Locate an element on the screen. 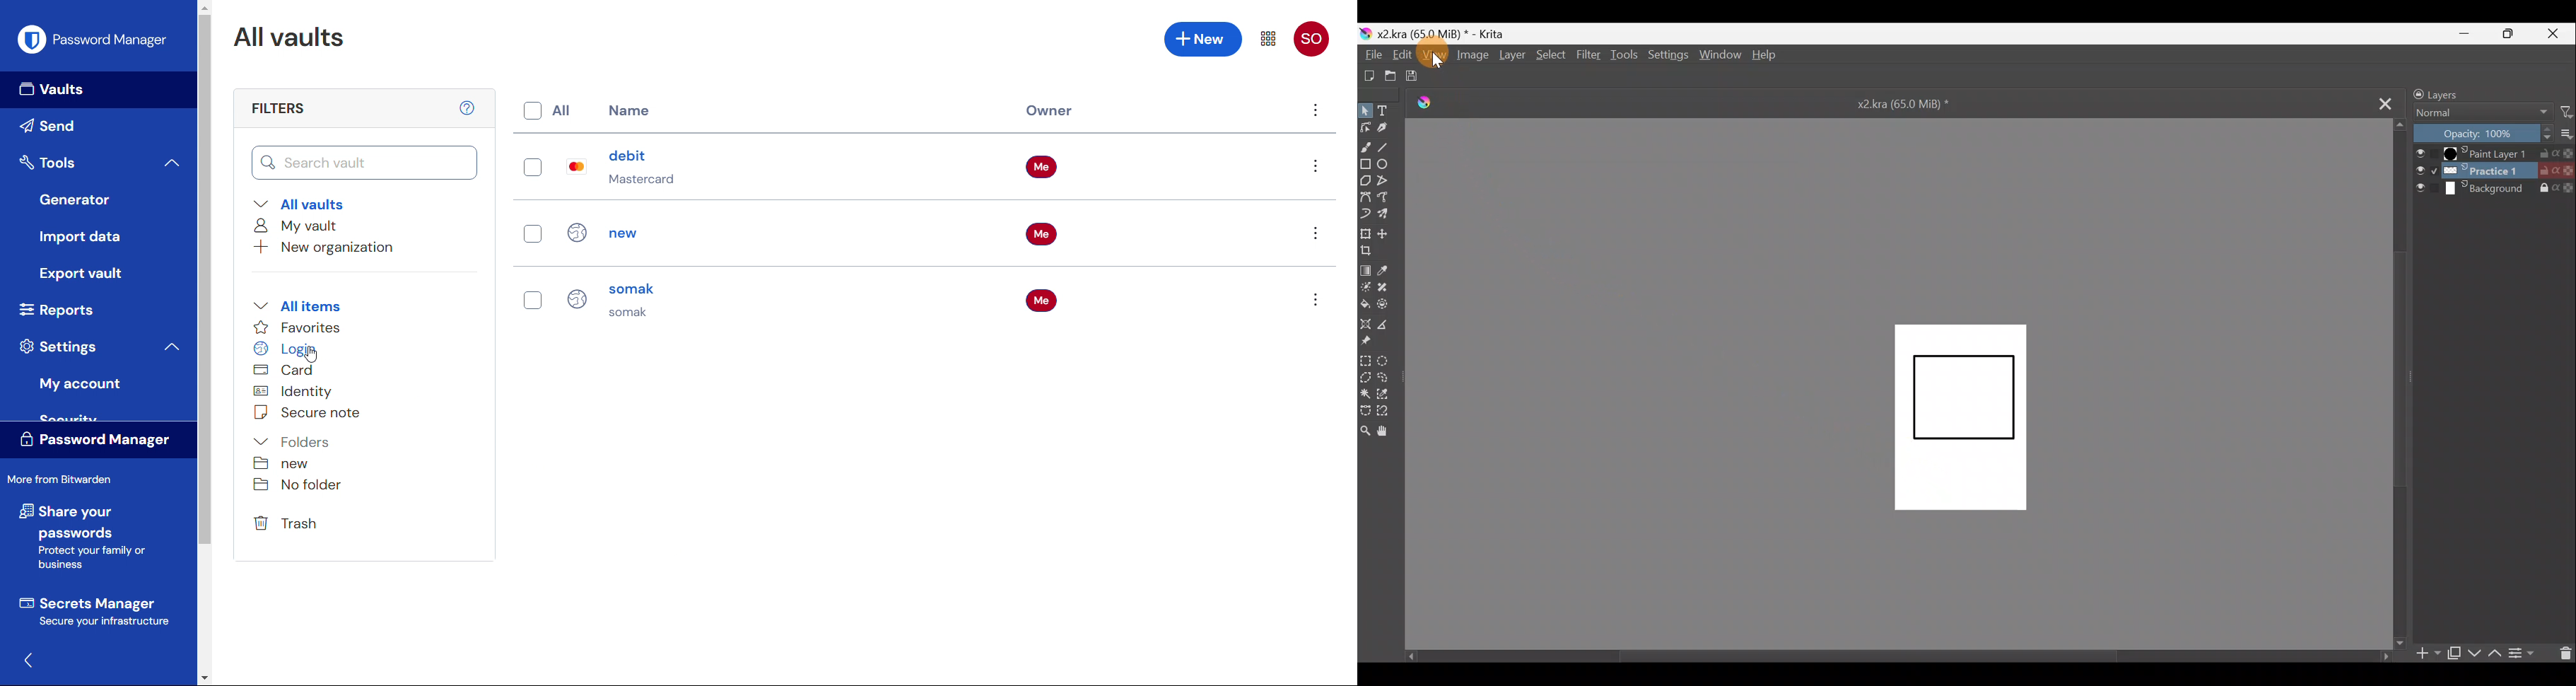 The width and height of the screenshot is (2576, 700). name  is located at coordinates (631, 110).